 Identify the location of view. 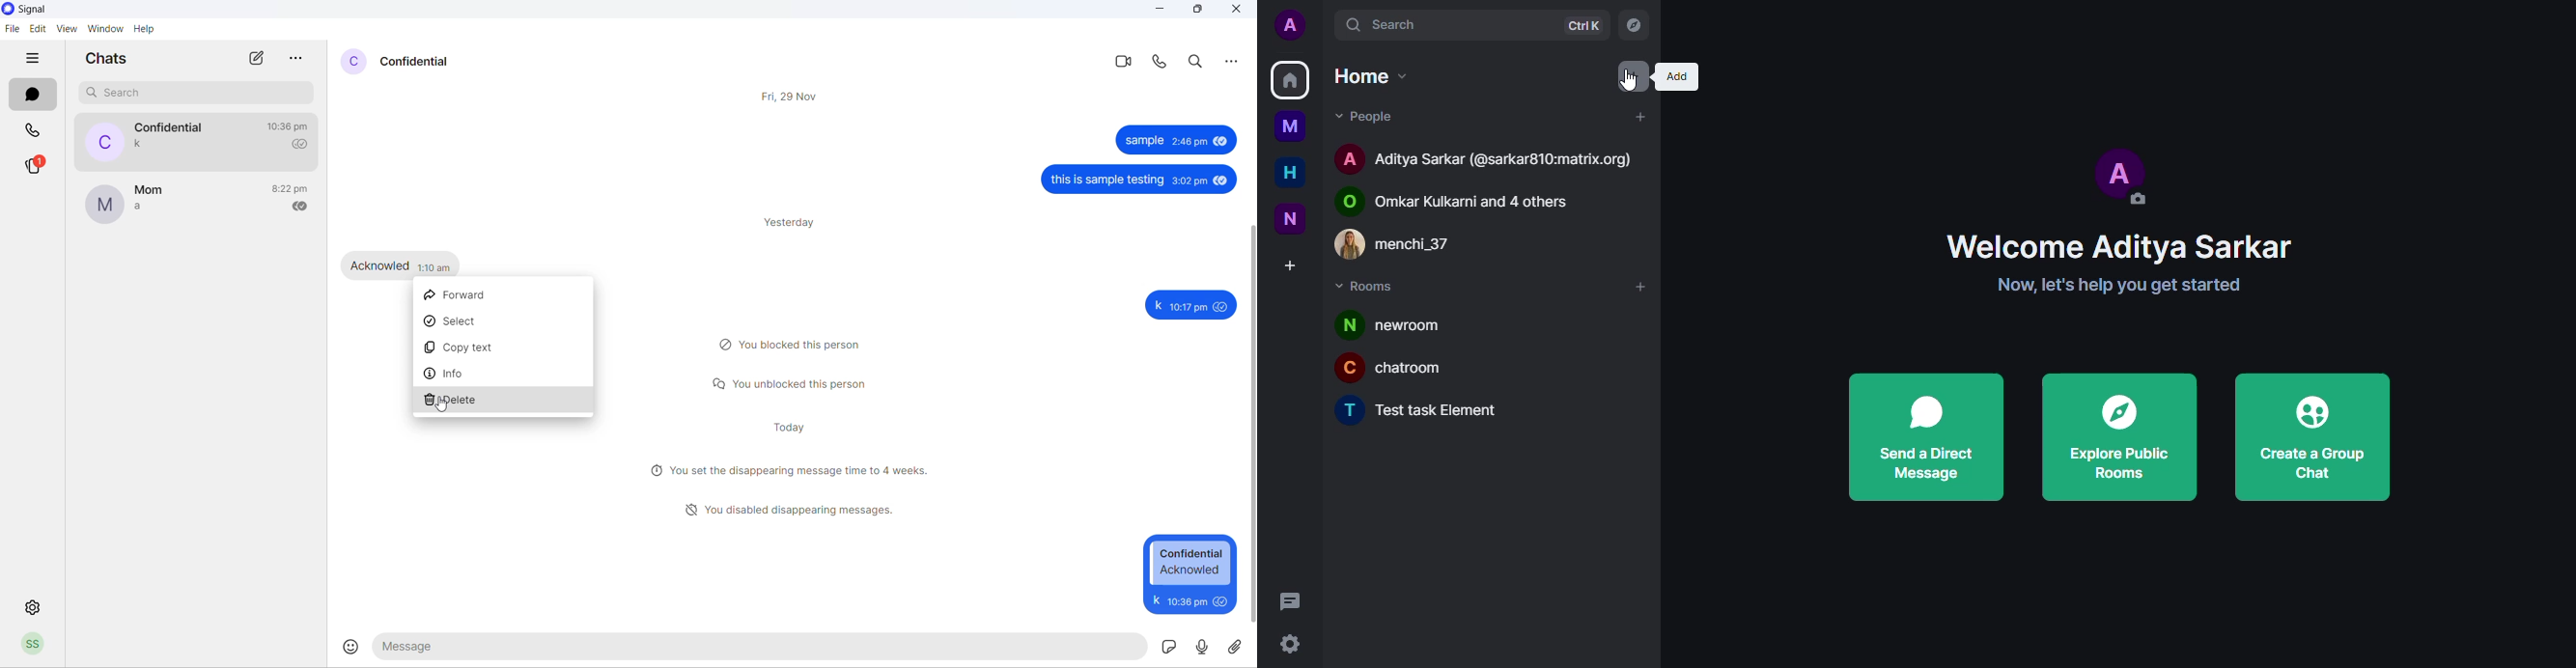
(66, 29).